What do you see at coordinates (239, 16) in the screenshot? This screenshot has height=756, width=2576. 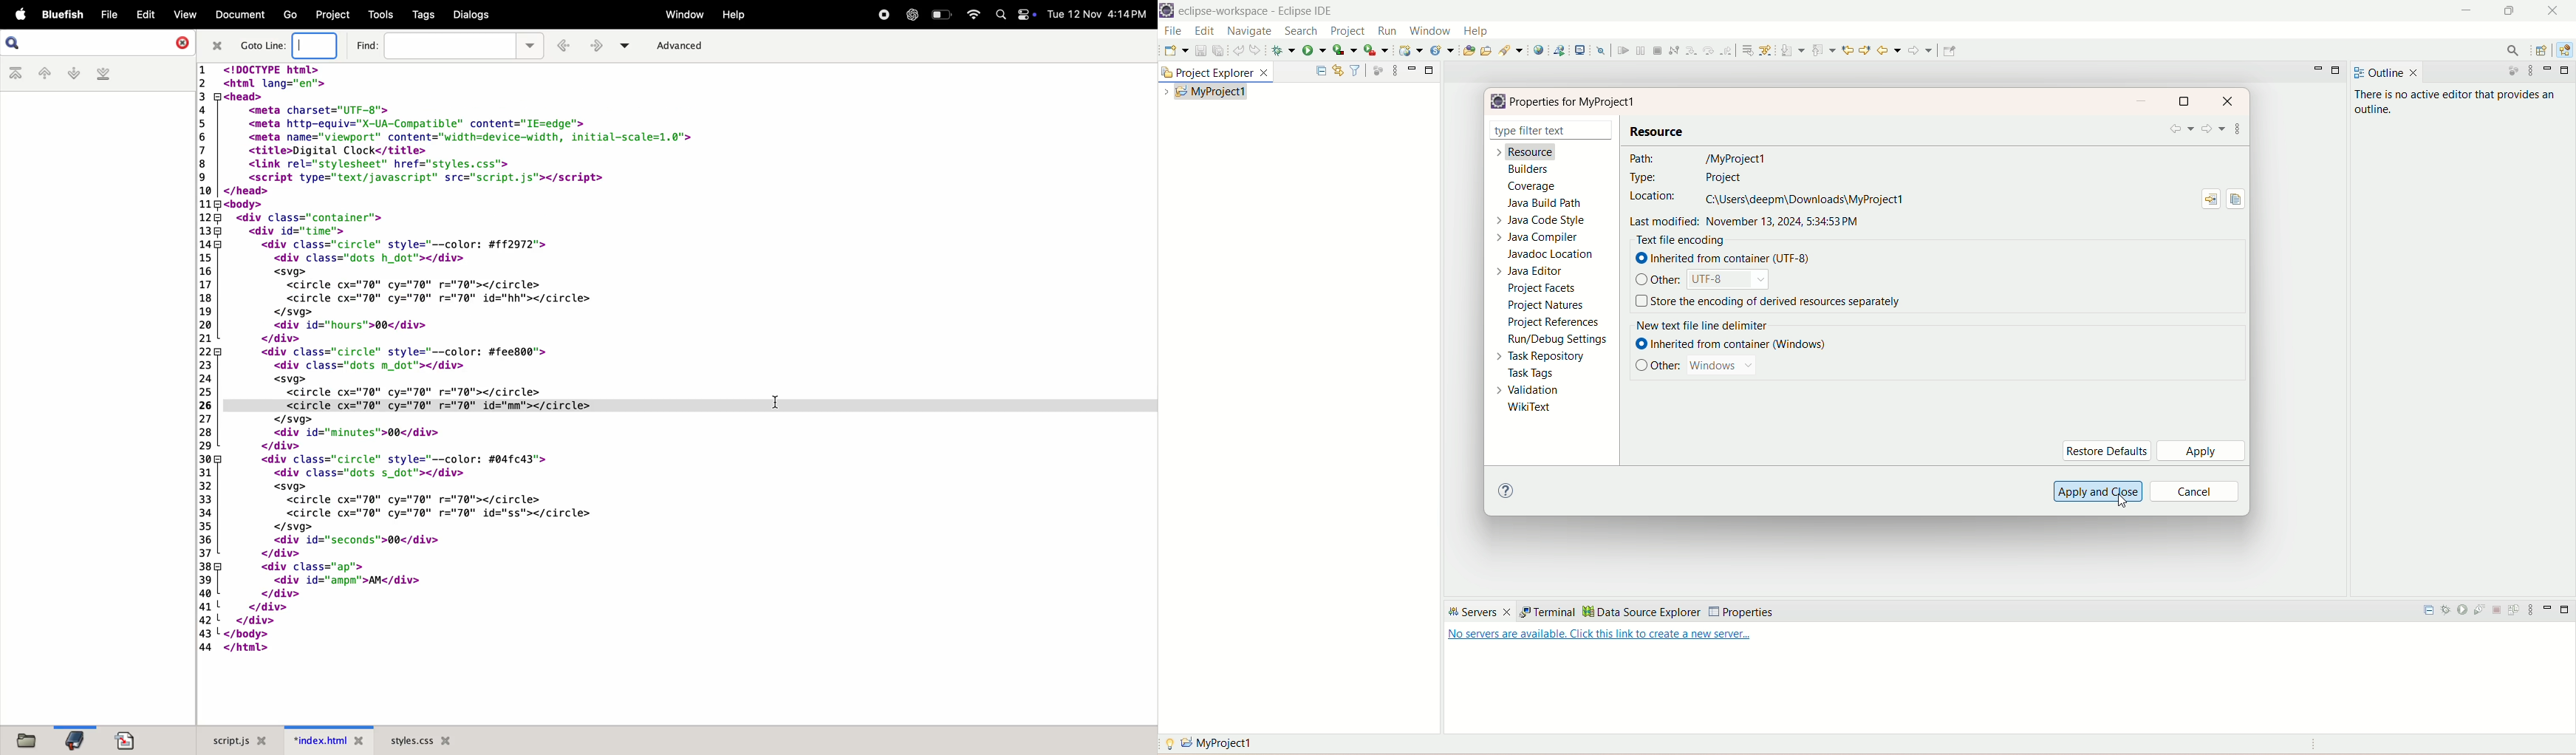 I see `document` at bounding box center [239, 16].